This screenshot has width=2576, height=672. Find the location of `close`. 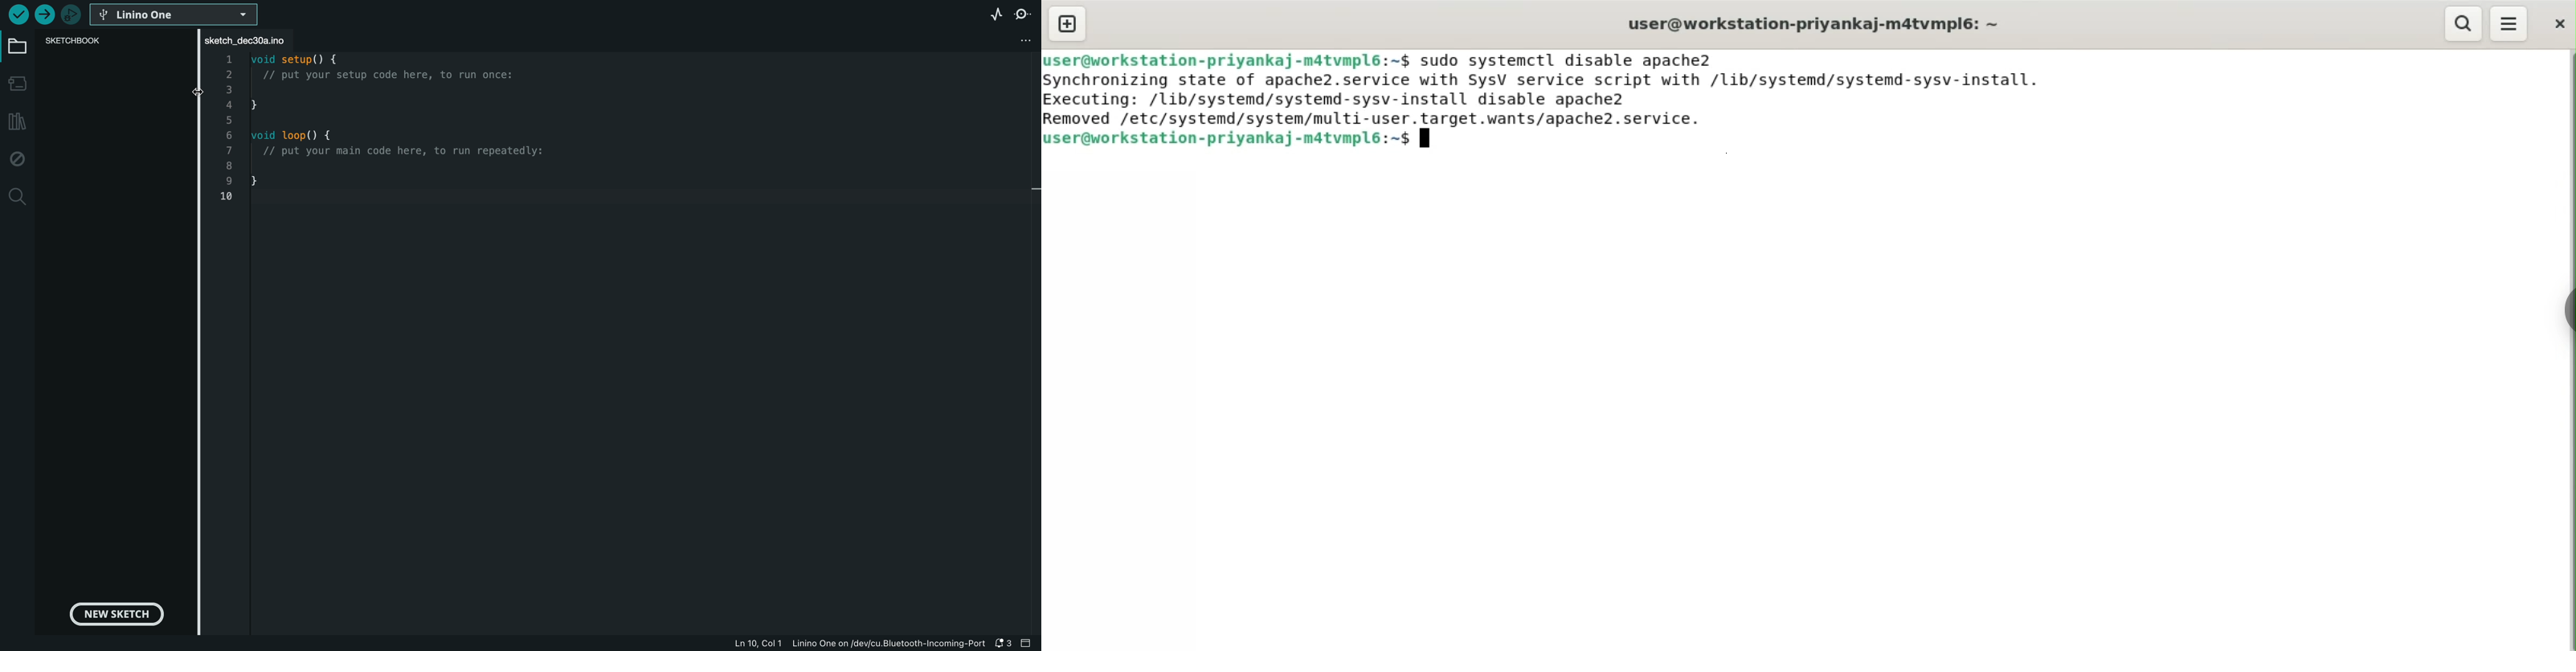

close is located at coordinates (2557, 24).